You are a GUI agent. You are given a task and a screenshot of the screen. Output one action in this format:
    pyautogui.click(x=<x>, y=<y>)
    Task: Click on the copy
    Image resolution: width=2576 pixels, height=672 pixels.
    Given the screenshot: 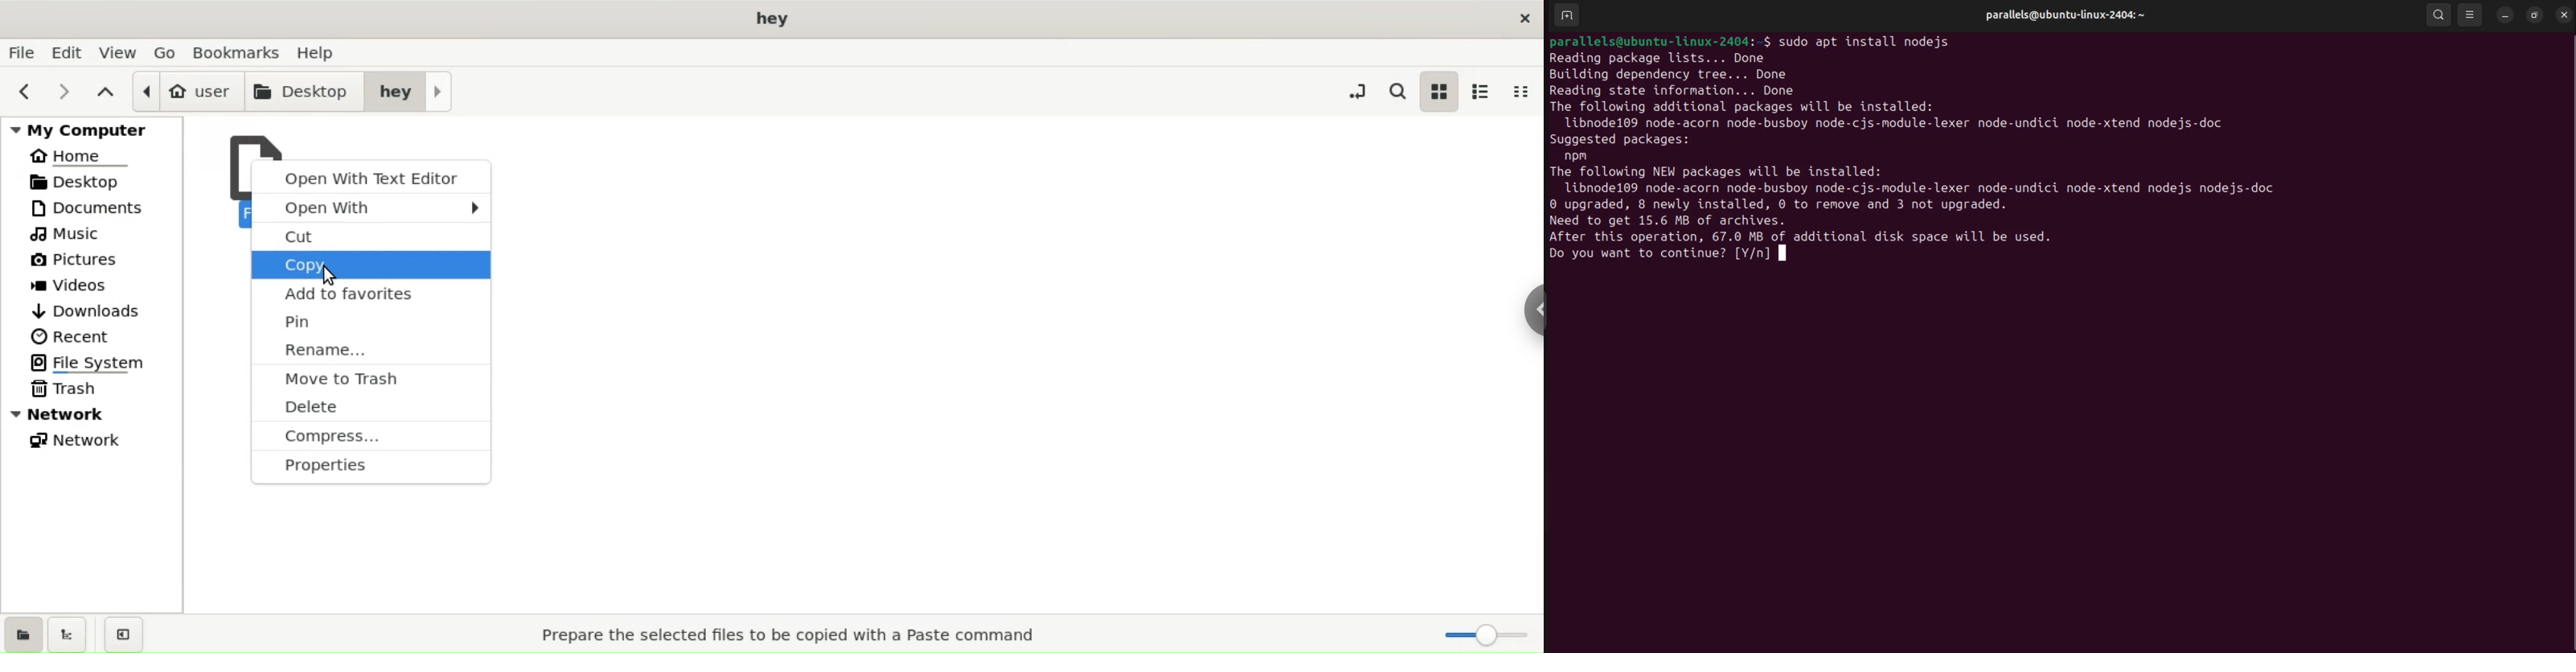 What is the action you would take?
    pyautogui.click(x=371, y=266)
    